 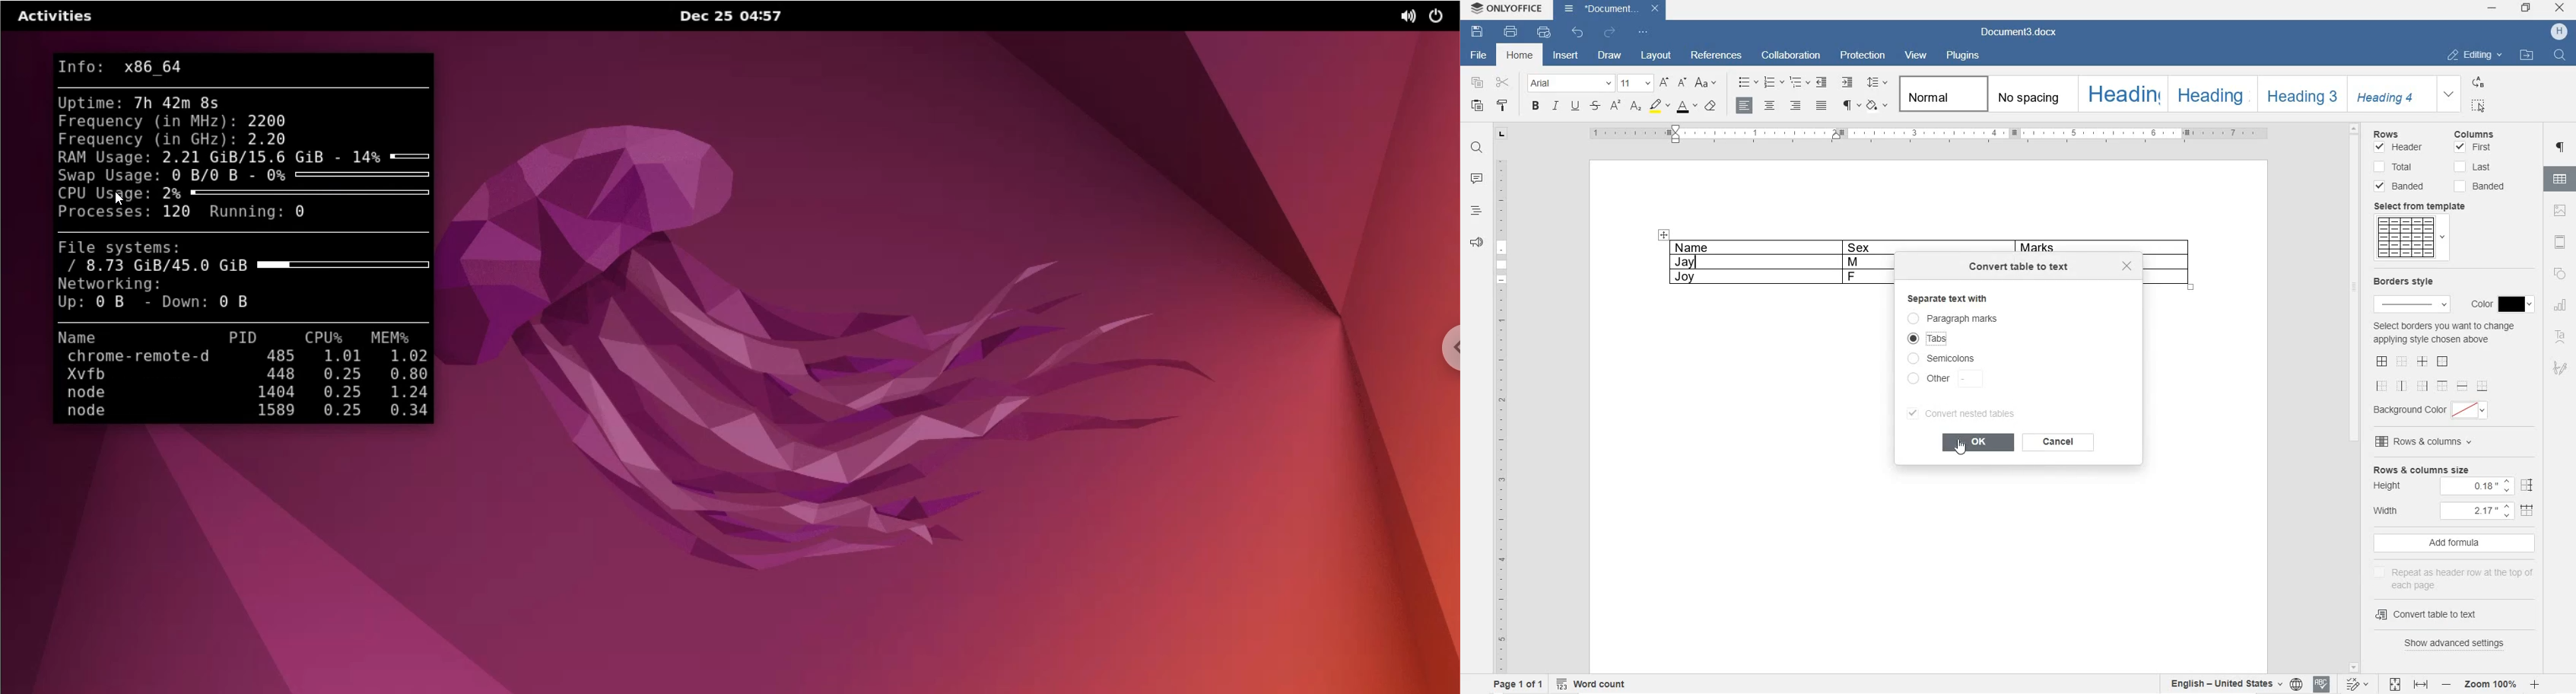 I want to click on CLOSE, so click(x=2561, y=7).